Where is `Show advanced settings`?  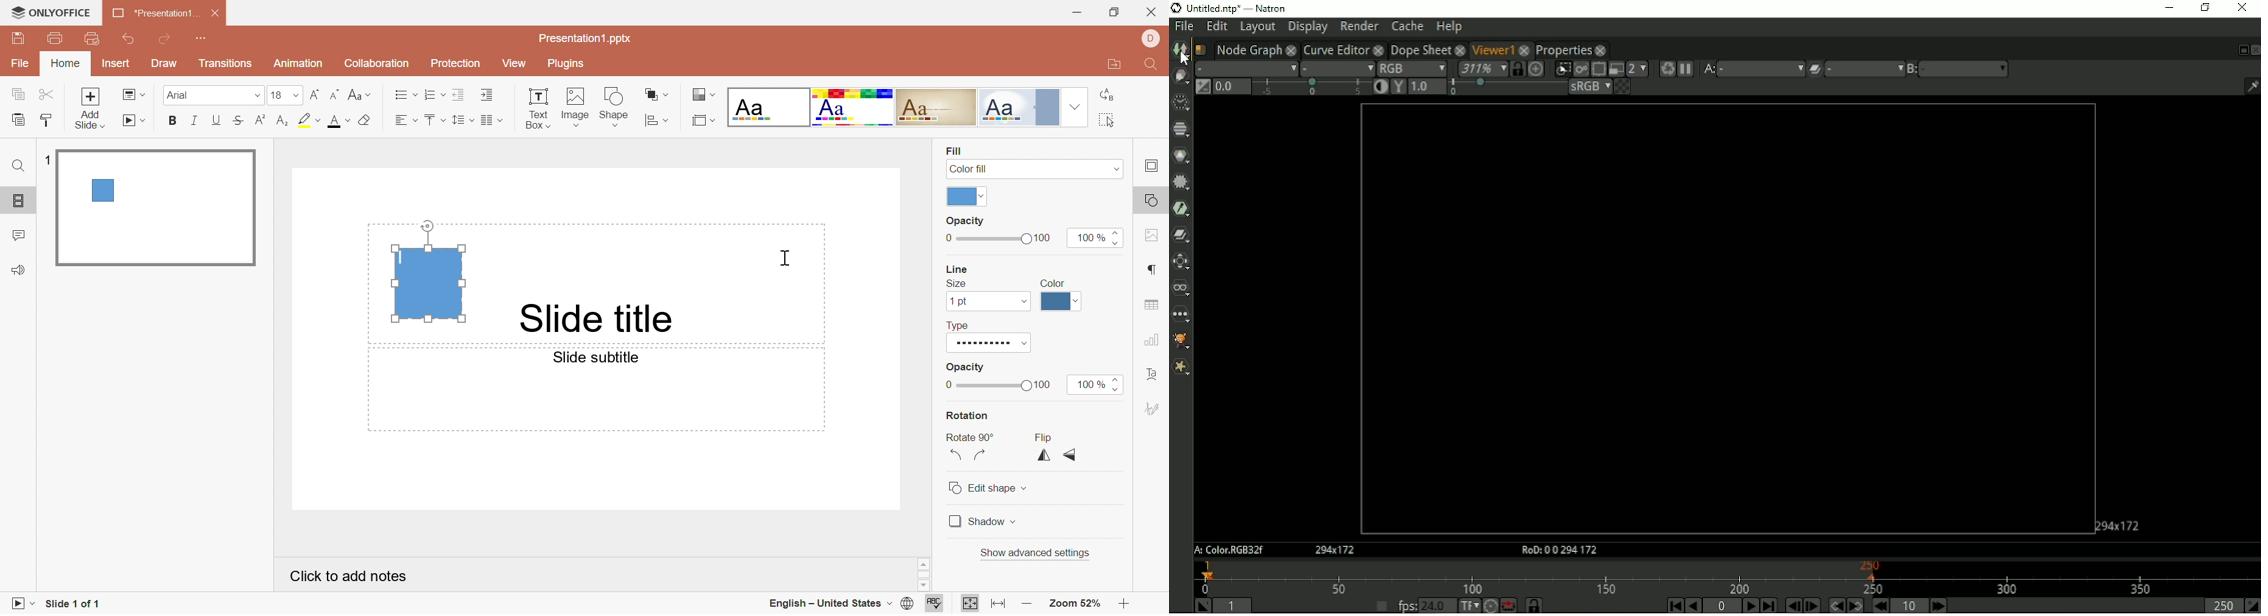
Show advanced settings is located at coordinates (1037, 552).